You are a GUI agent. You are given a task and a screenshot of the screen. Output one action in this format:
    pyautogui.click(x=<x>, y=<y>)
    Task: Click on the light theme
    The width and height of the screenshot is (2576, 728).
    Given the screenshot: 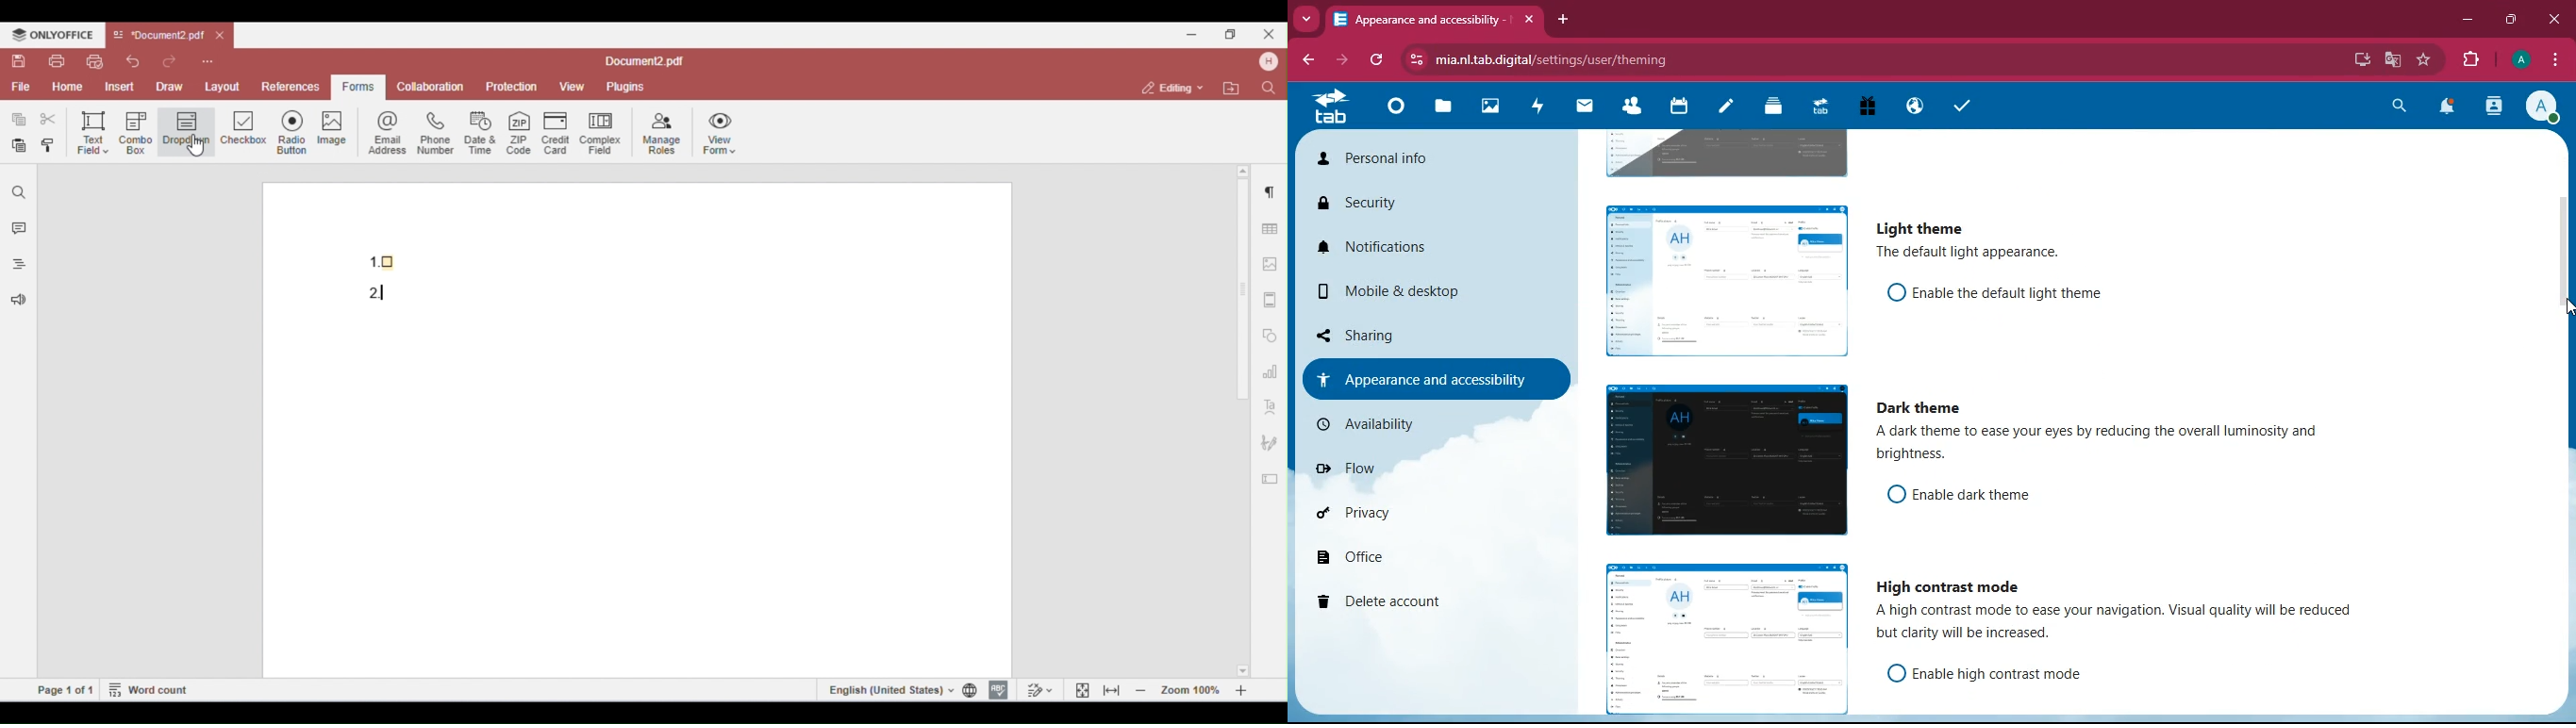 What is the action you would take?
    pyautogui.click(x=1917, y=227)
    